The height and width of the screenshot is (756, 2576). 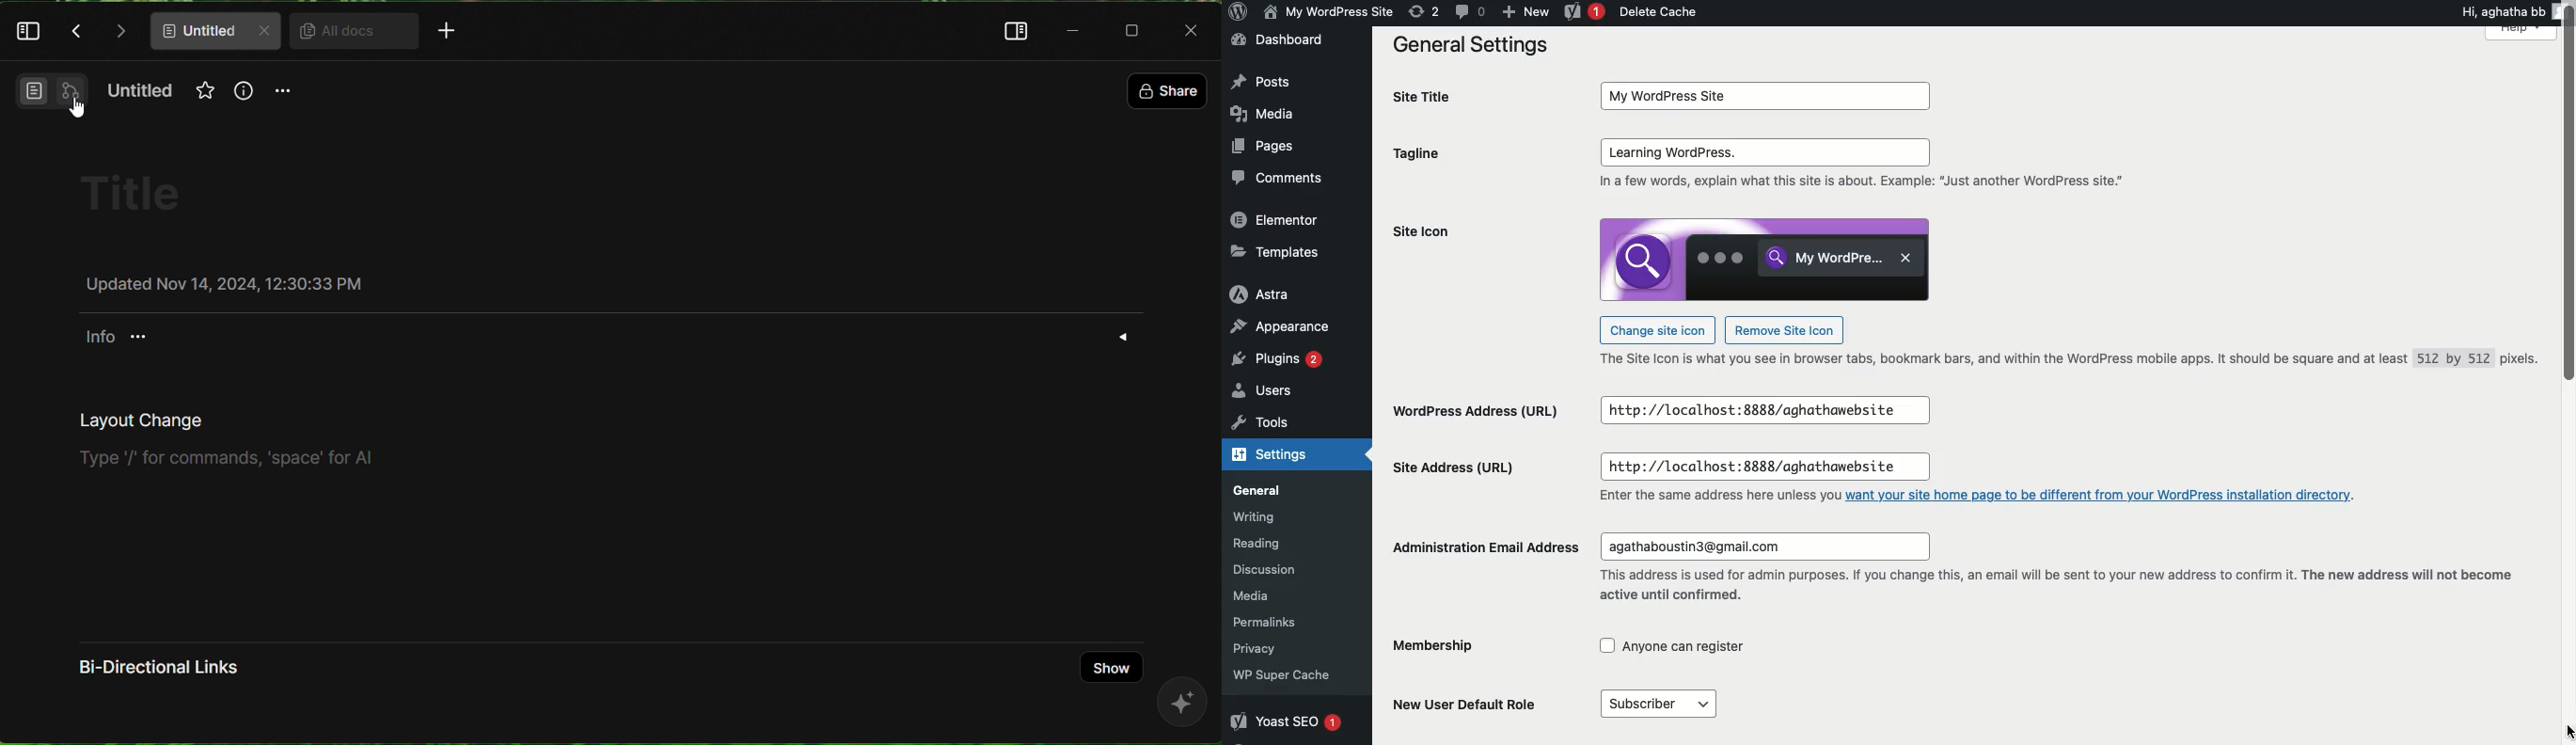 I want to click on agathaboustin3@gmail.com, so click(x=1757, y=547).